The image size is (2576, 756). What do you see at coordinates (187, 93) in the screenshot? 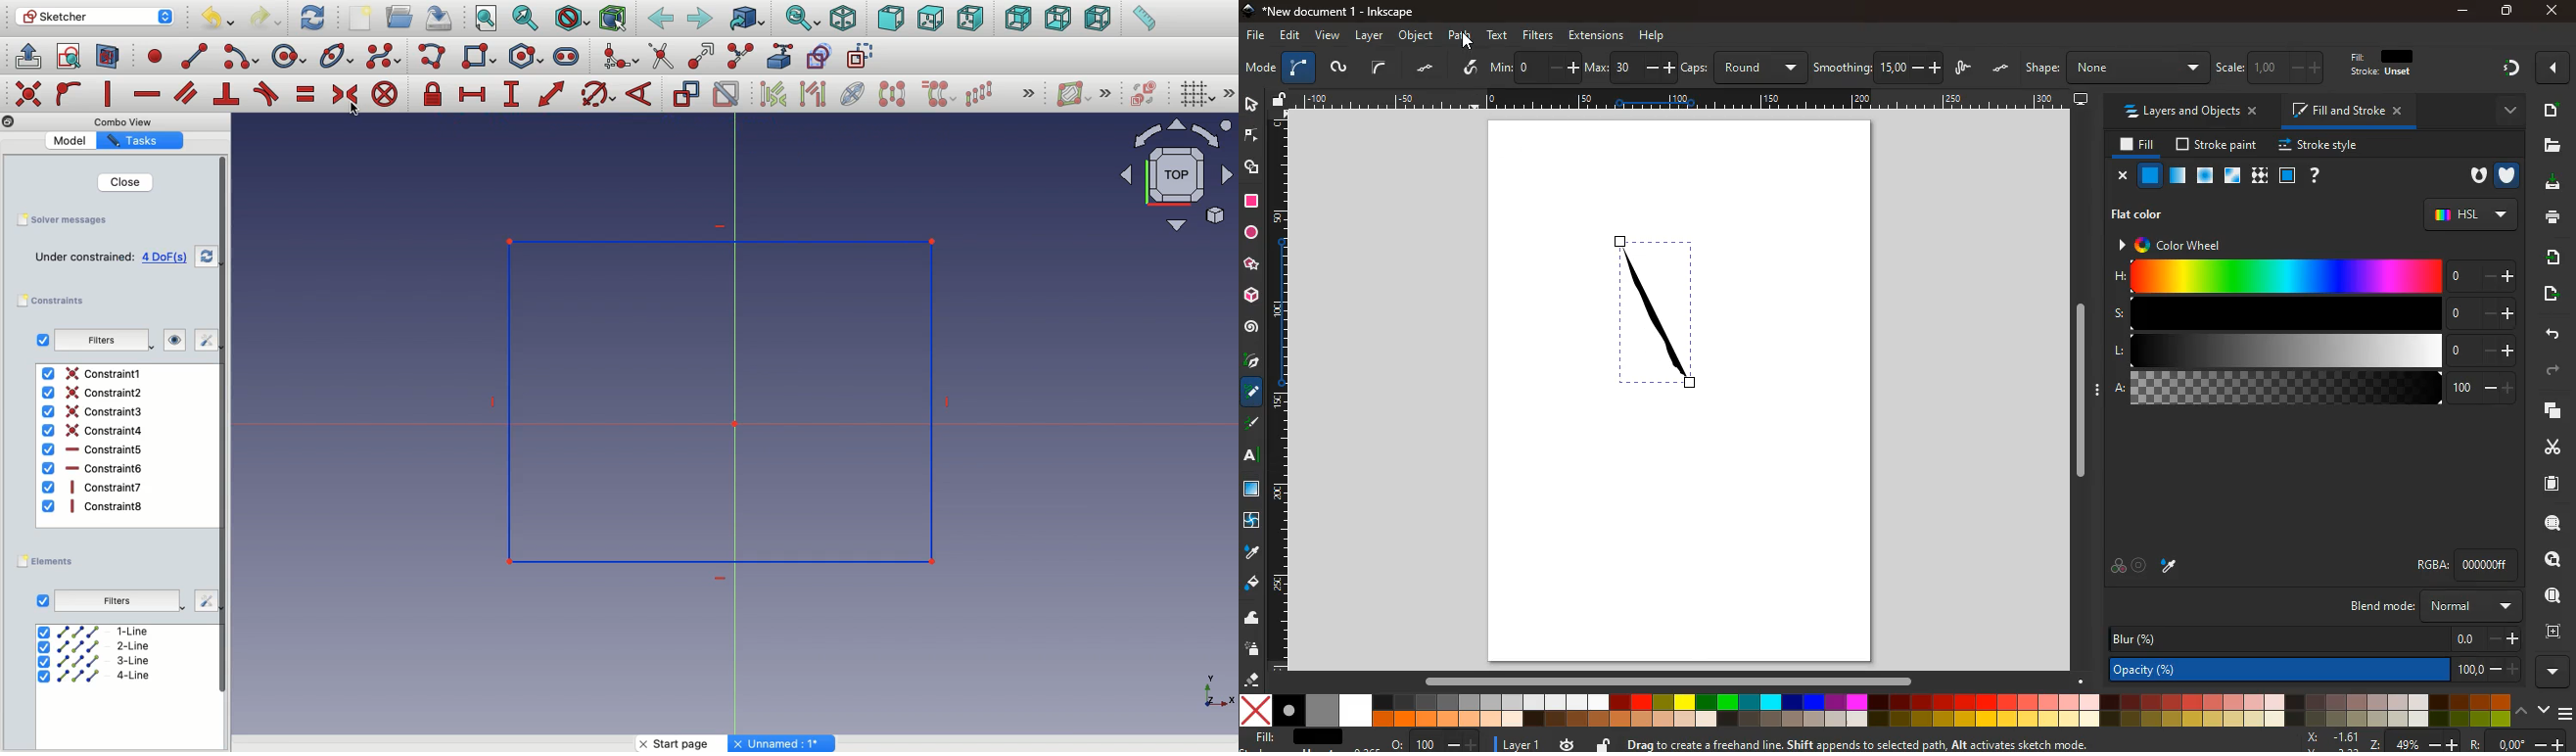
I see `constrain parallel` at bounding box center [187, 93].